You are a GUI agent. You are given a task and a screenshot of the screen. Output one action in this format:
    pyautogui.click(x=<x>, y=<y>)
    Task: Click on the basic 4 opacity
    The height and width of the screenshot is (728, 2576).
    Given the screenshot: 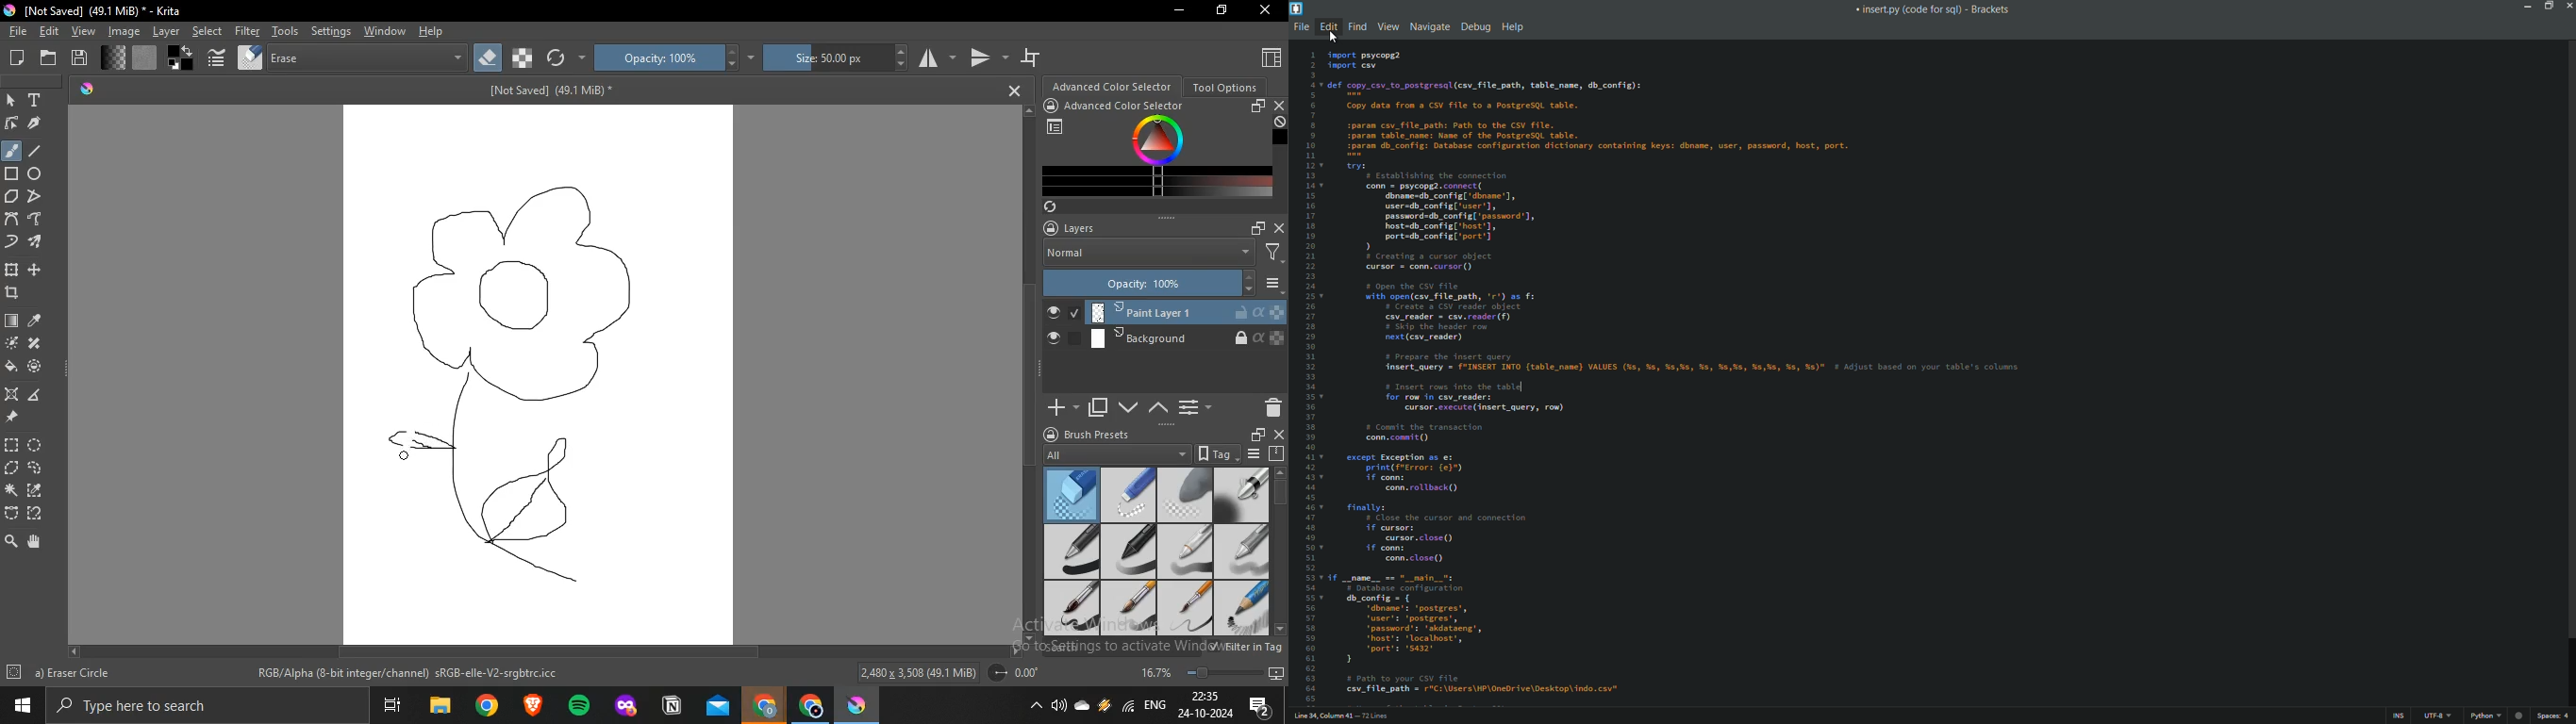 What is the action you would take?
    pyautogui.click(x=1246, y=551)
    